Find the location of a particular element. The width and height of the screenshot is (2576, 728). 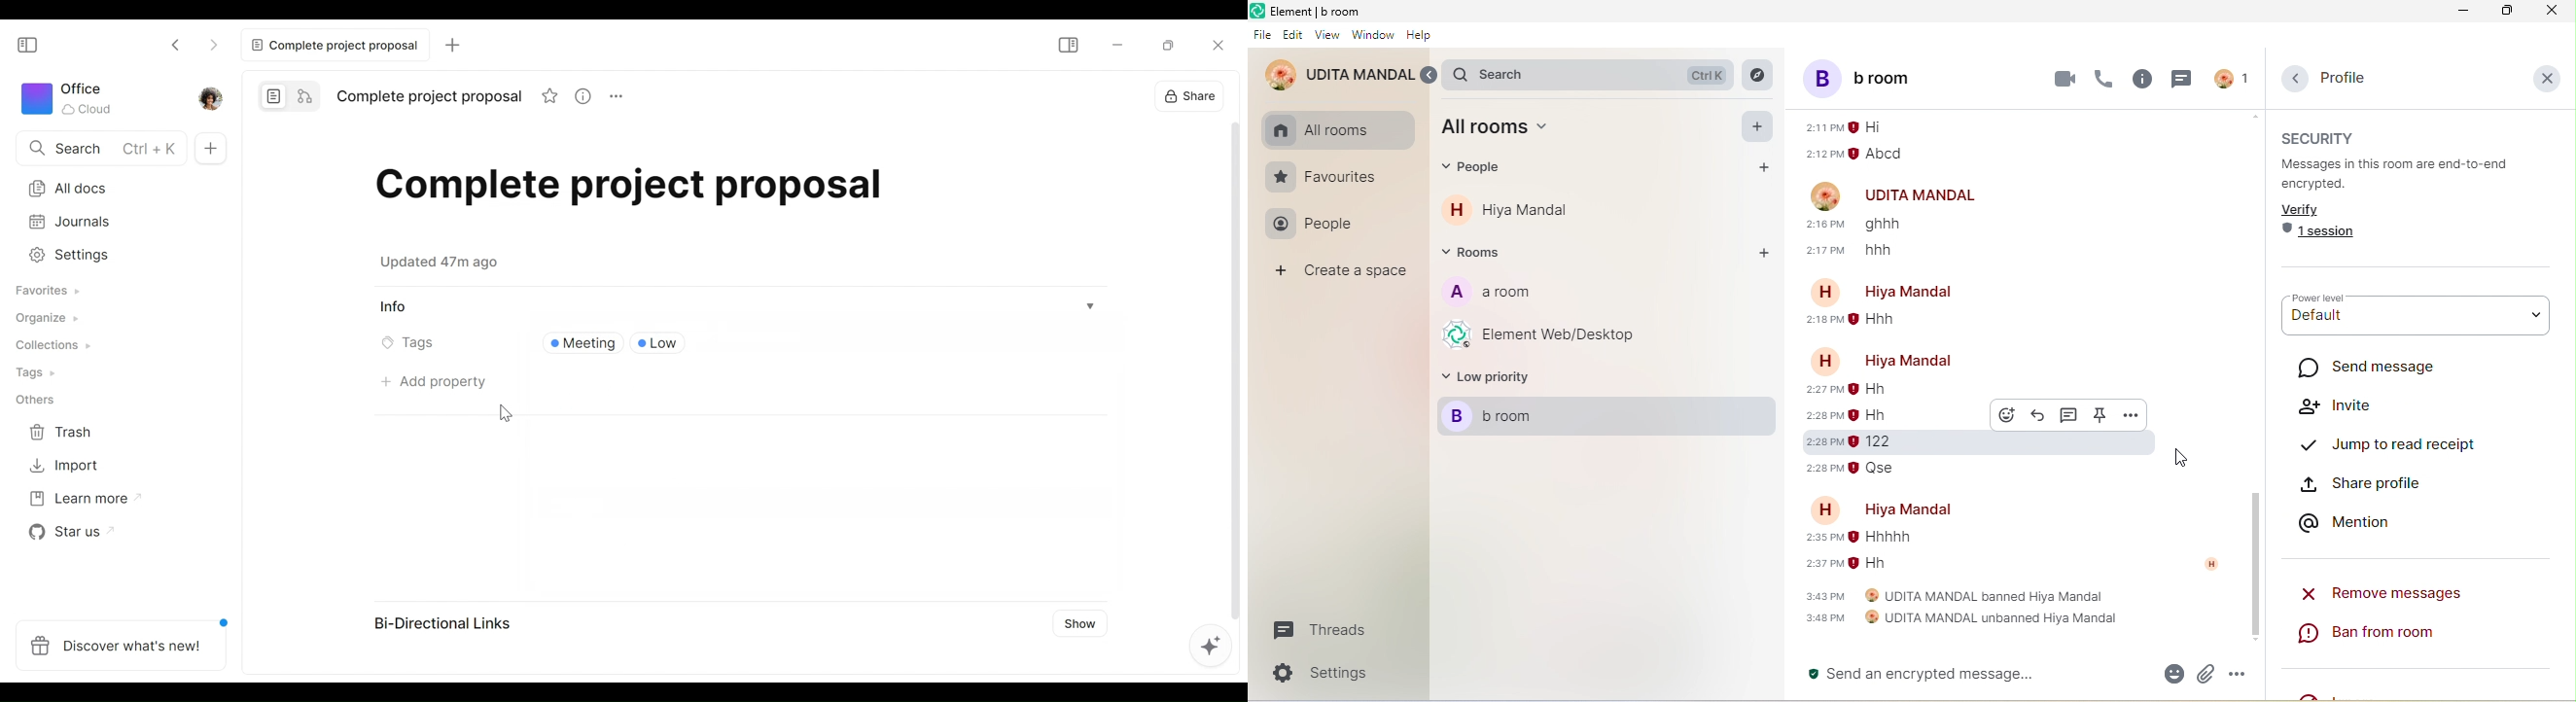

Meeting is located at coordinates (581, 343).